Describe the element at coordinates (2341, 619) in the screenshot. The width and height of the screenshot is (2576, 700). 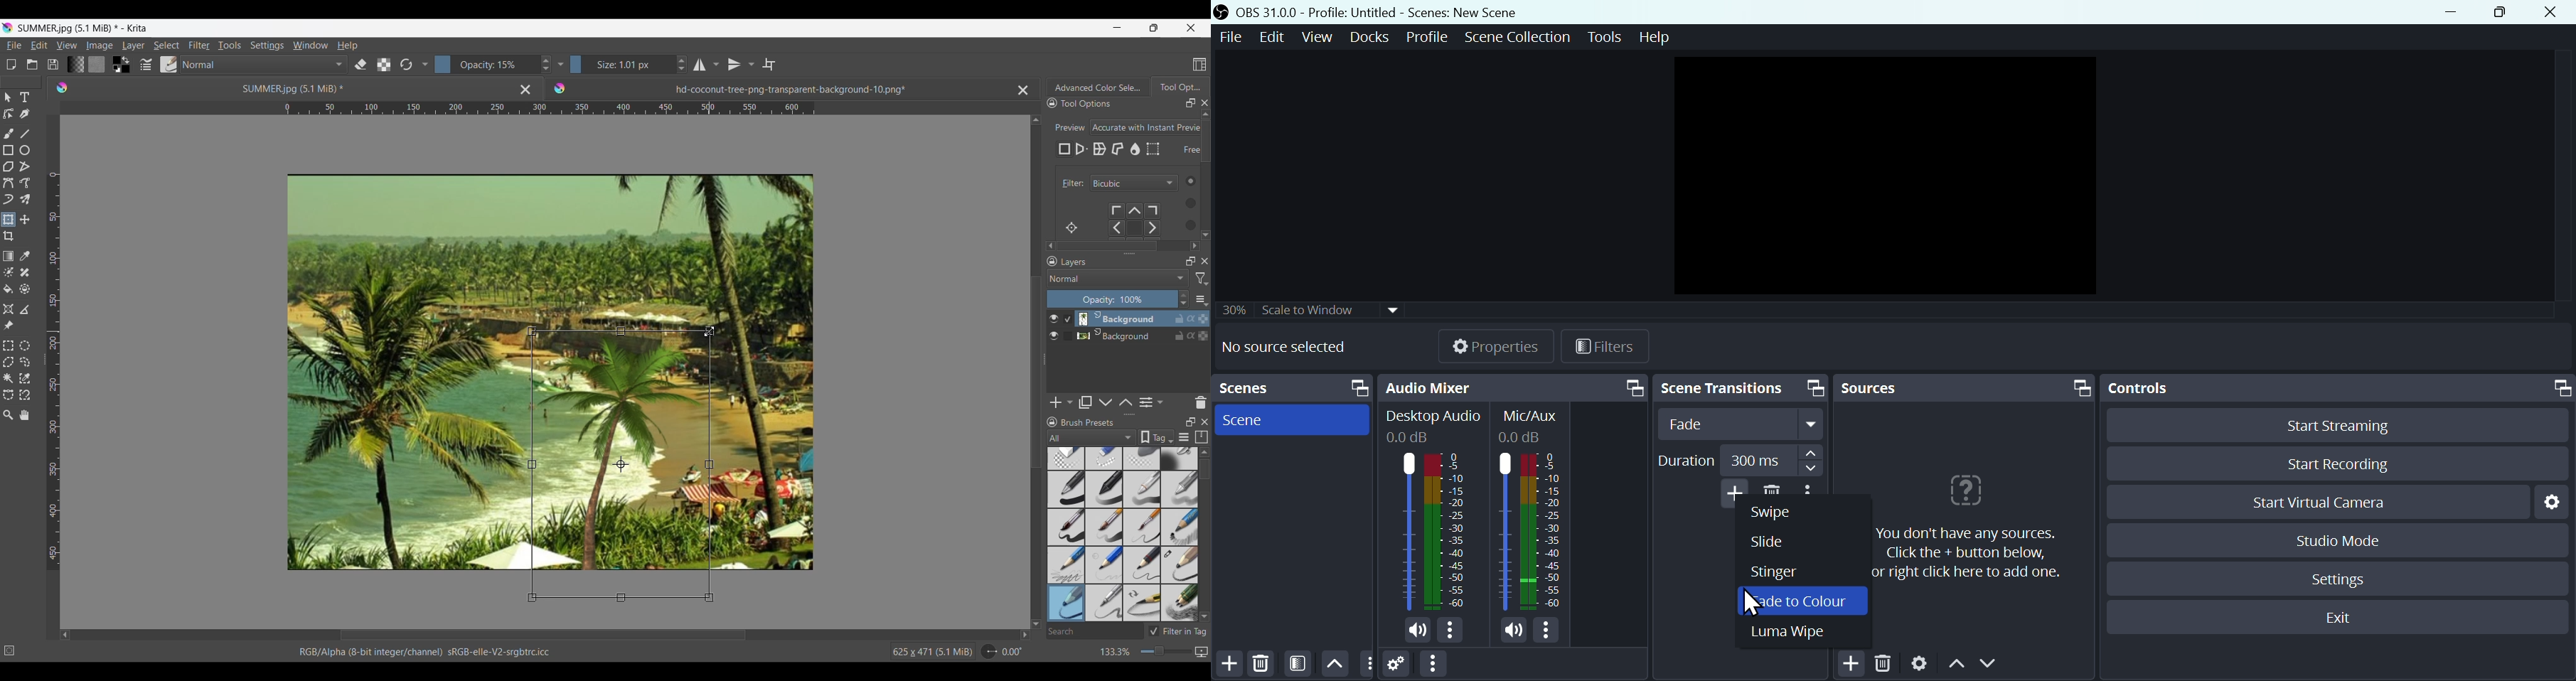
I see `Exit` at that location.